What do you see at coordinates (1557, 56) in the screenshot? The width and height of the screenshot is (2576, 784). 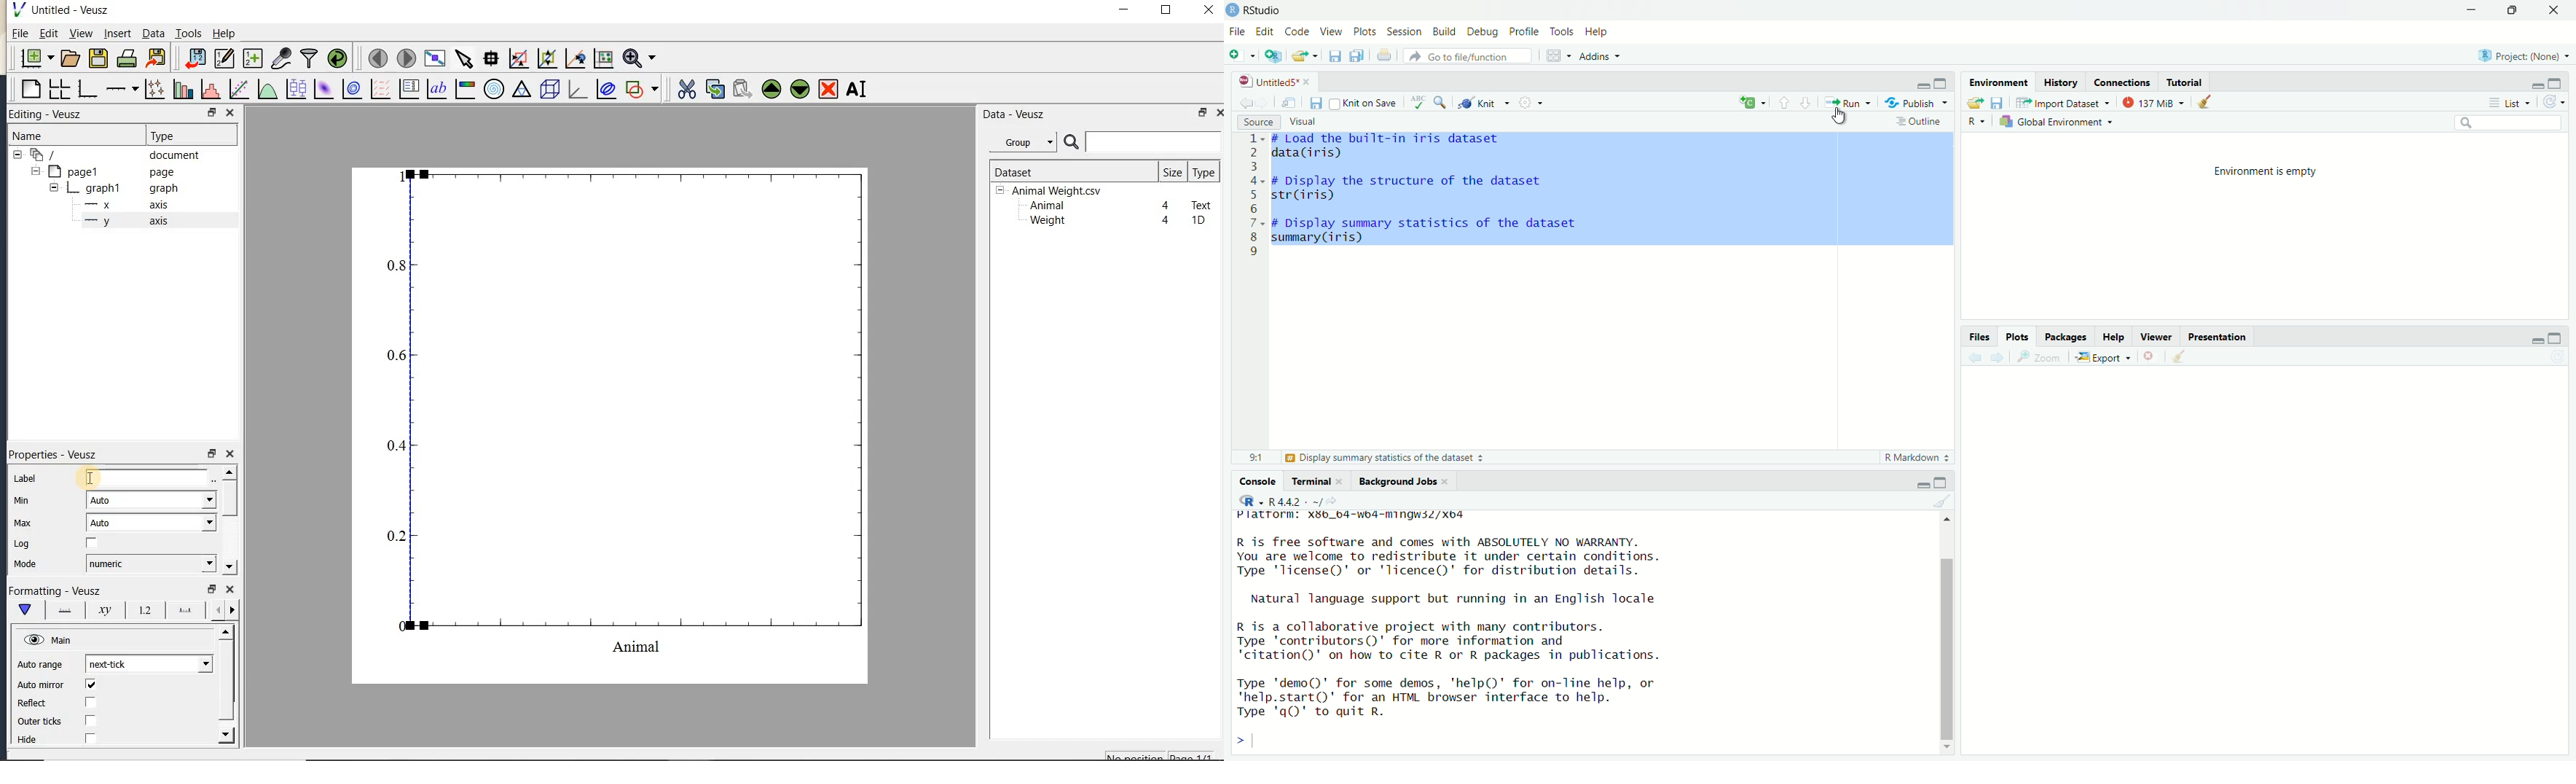 I see `Workspace panes` at bounding box center [1557, 56].